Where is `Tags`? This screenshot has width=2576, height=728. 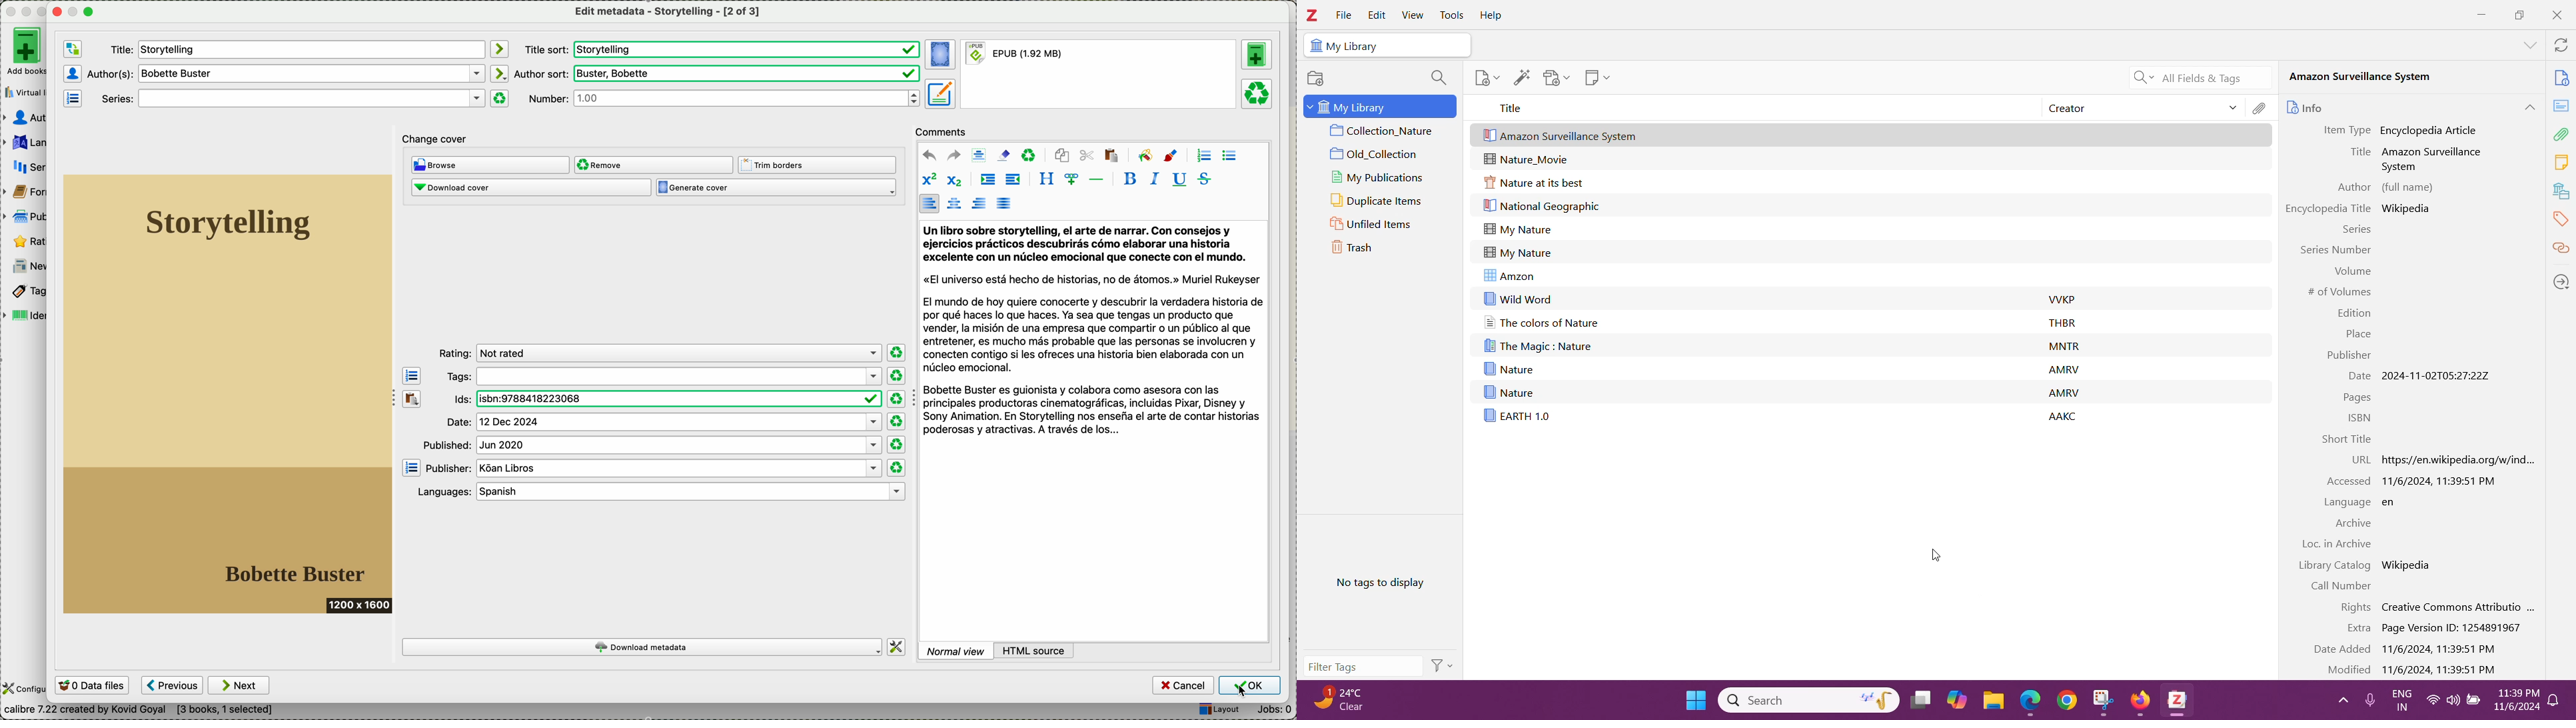 Tags is located at coordinates (2561, 221).